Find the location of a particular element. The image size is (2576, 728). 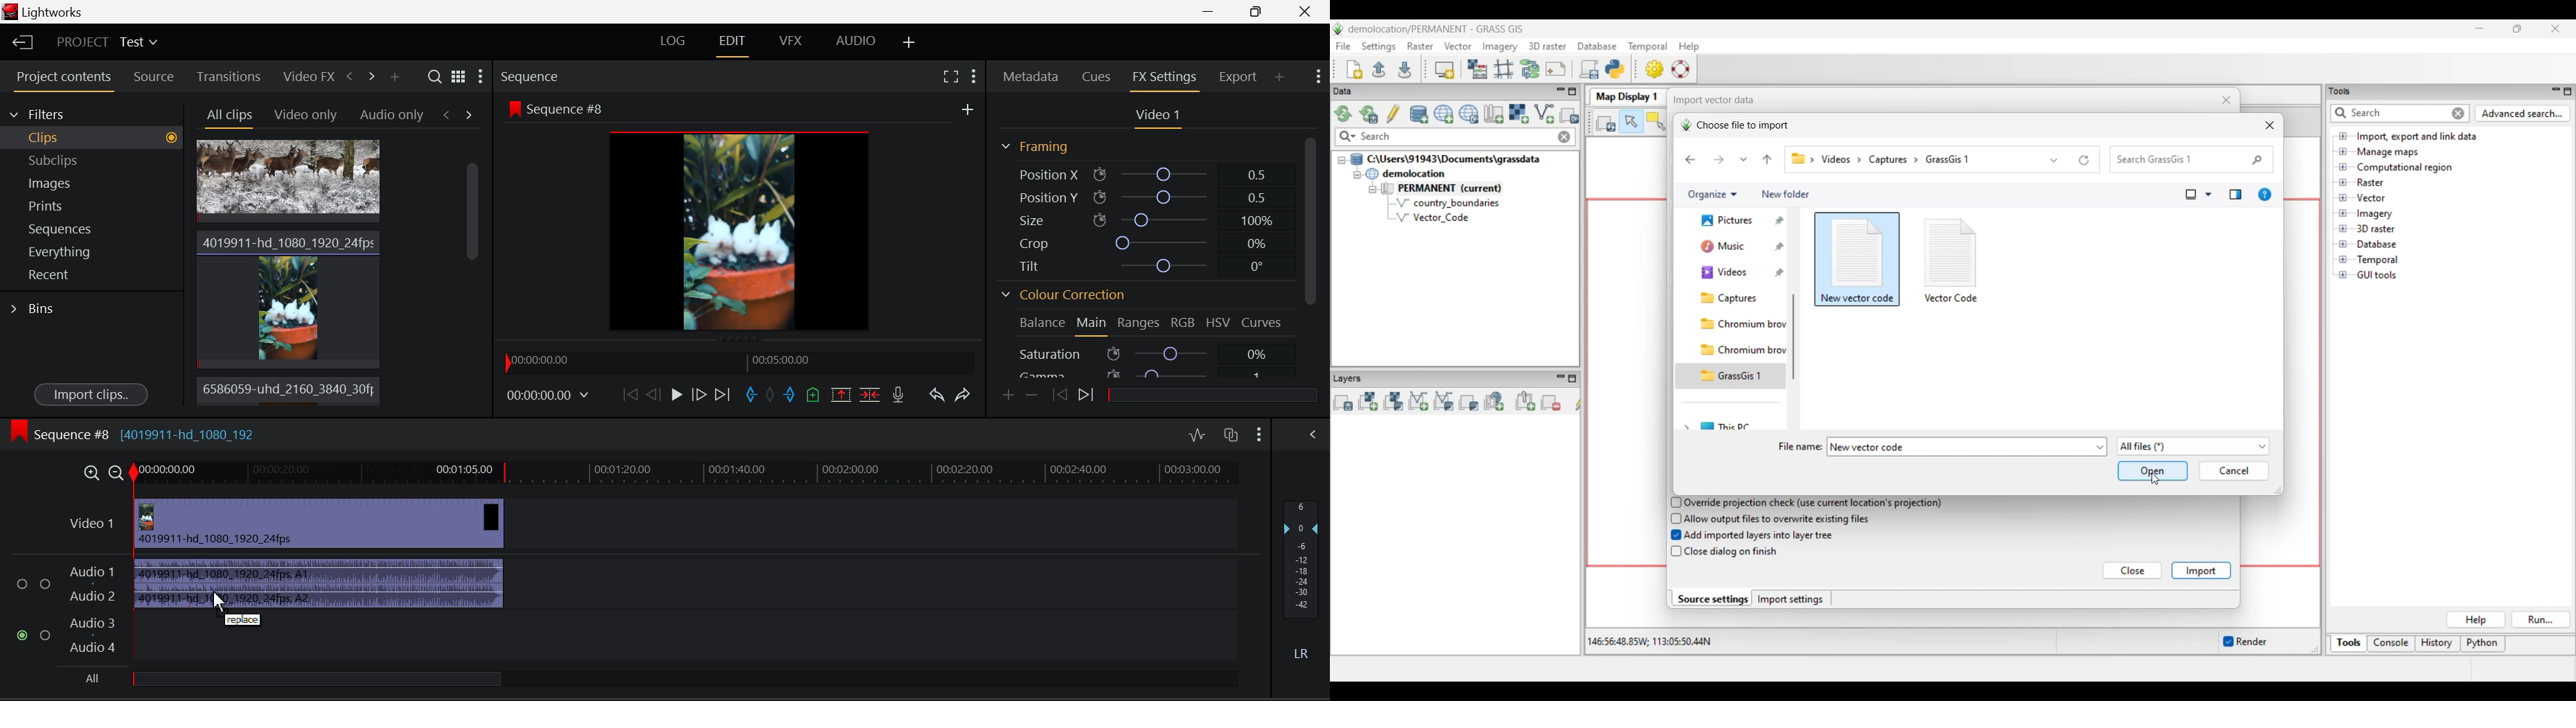

Export is located at coordinates (1237, 77).